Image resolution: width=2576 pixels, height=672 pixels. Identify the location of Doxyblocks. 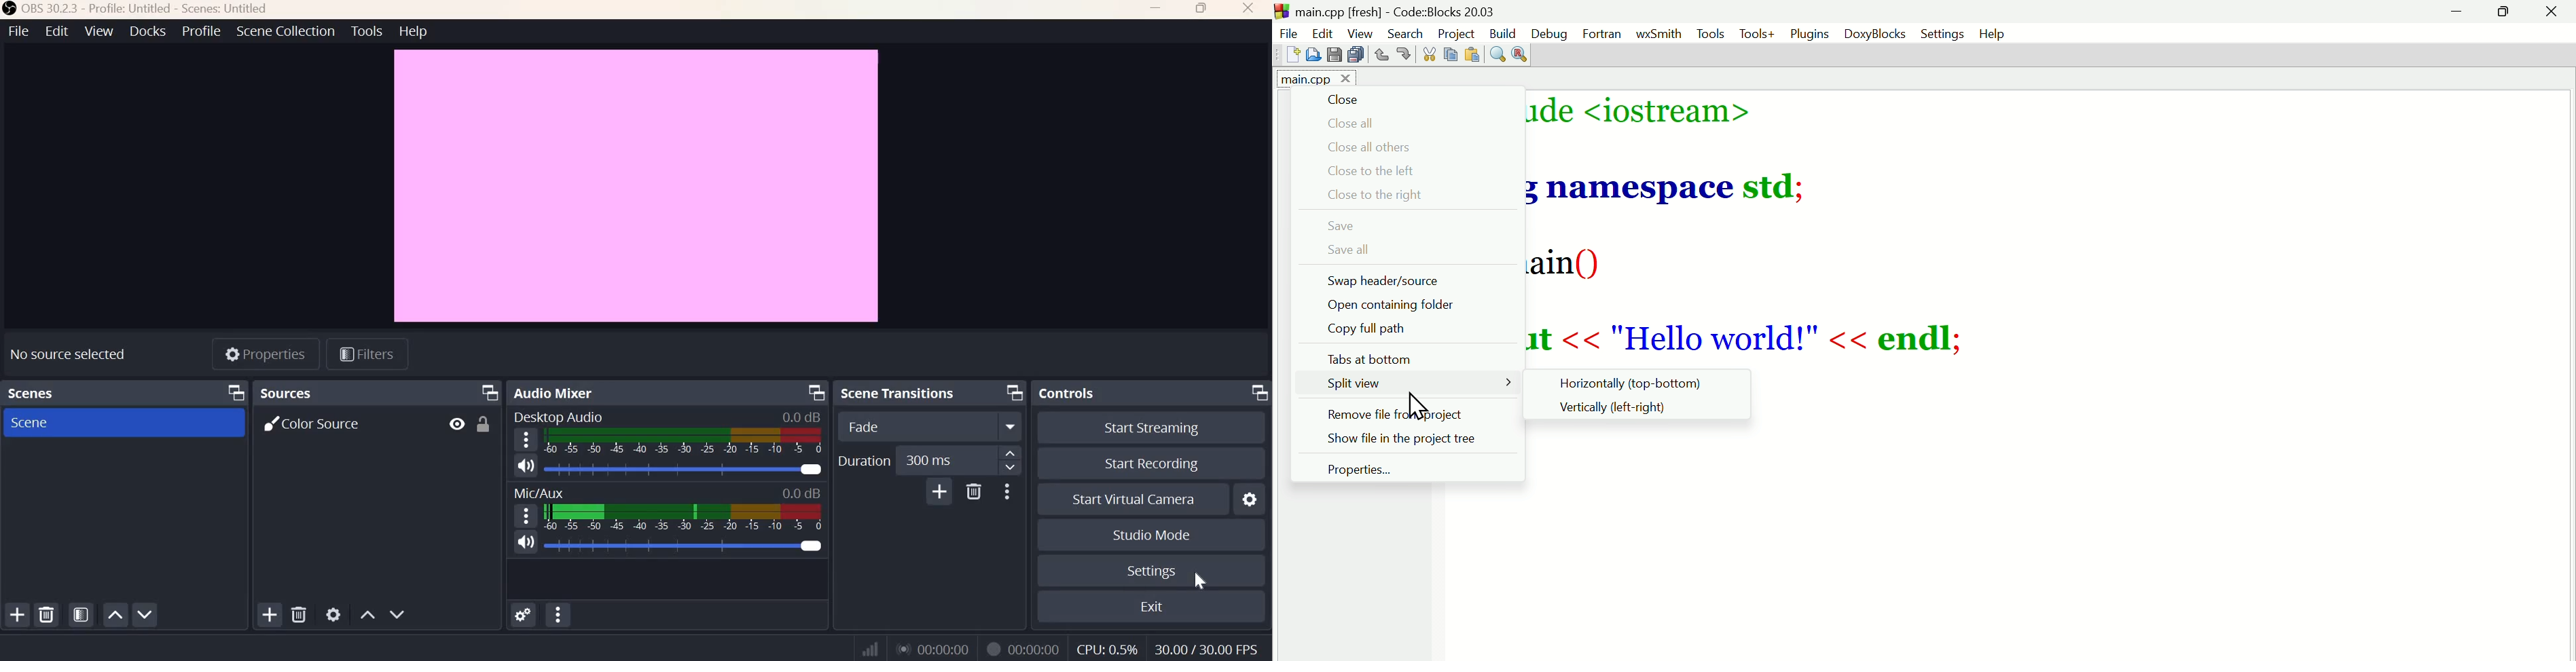
(1874, 35).